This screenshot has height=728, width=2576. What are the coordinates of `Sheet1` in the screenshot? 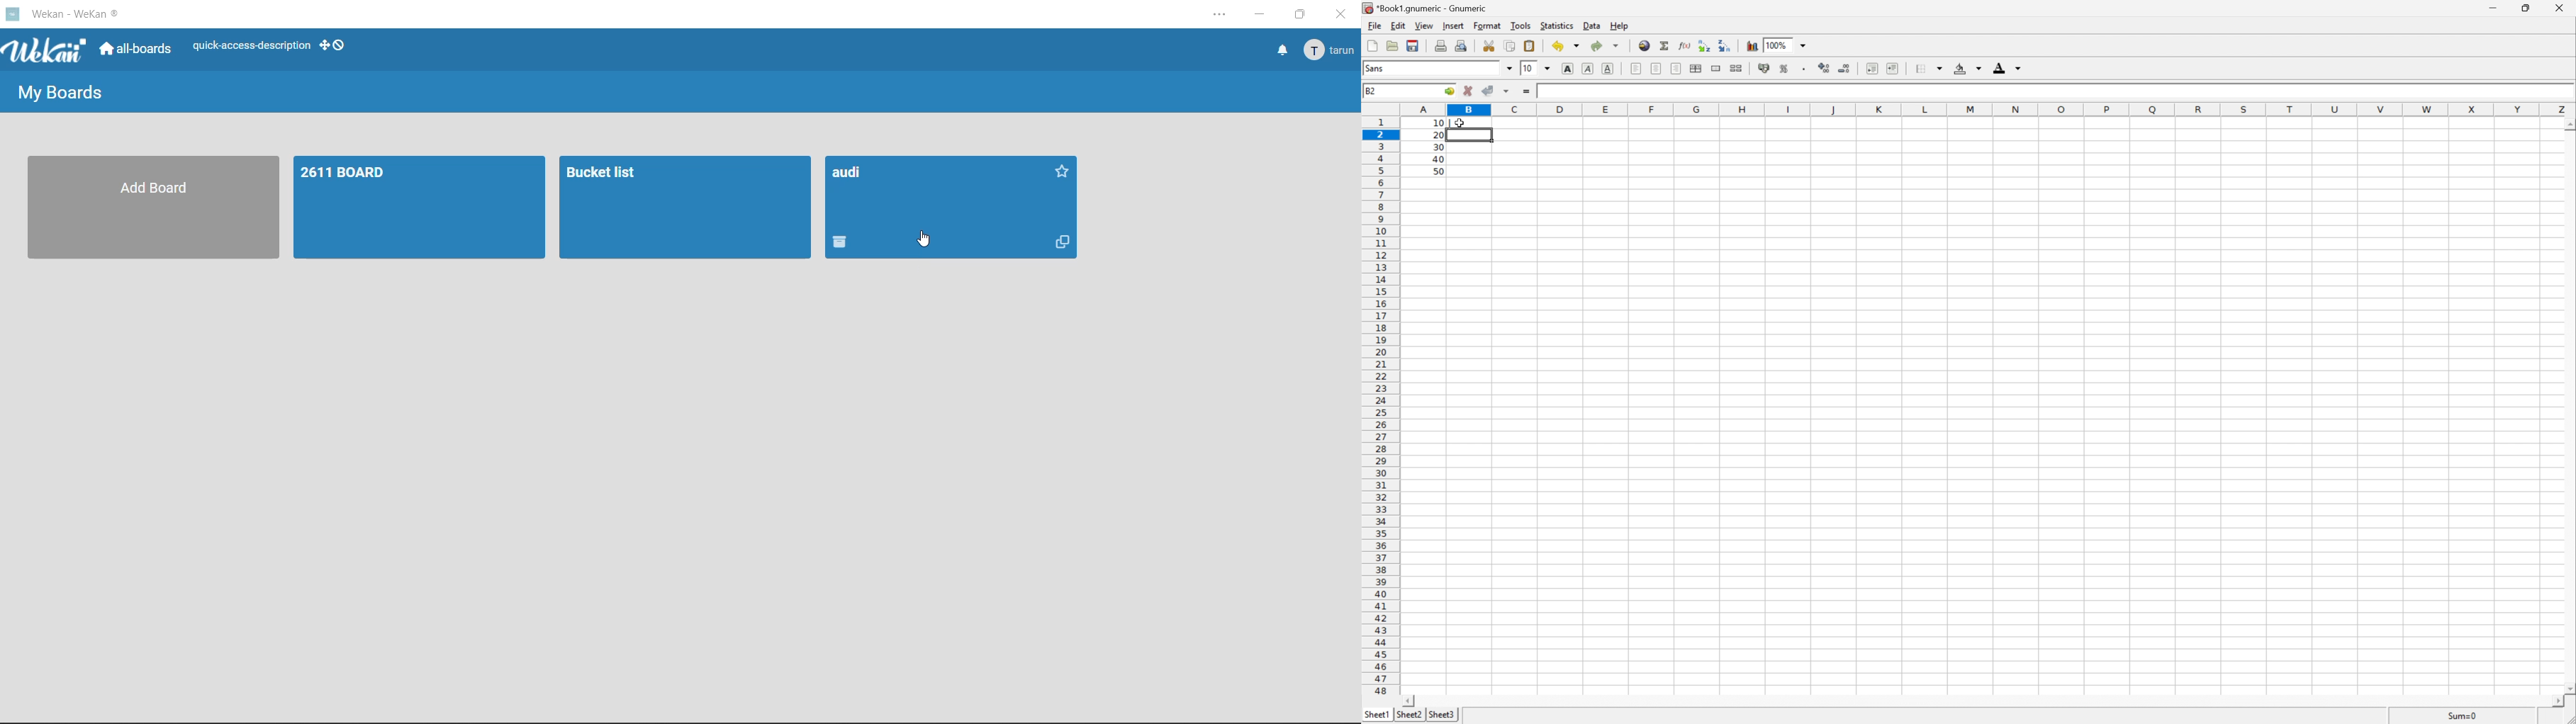 It's located at (1376, 715).